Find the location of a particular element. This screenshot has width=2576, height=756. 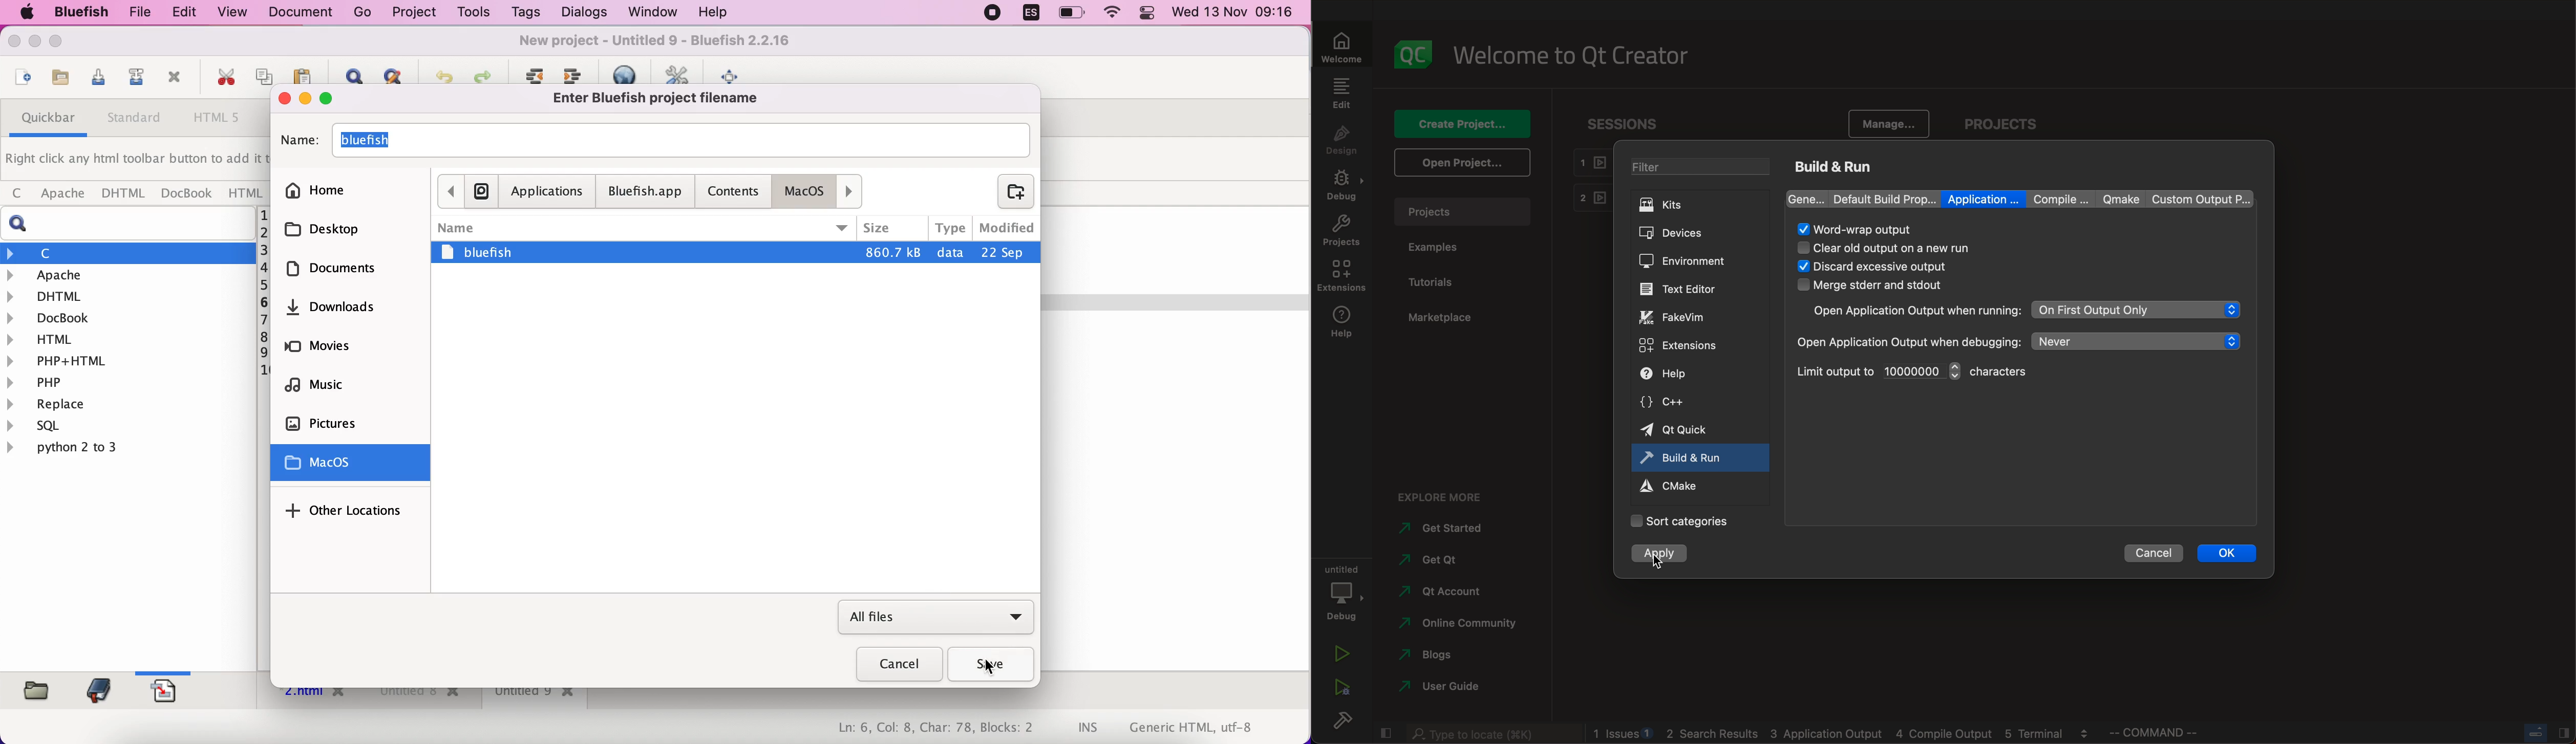

bookmarks is located at coordinates (96, 690).